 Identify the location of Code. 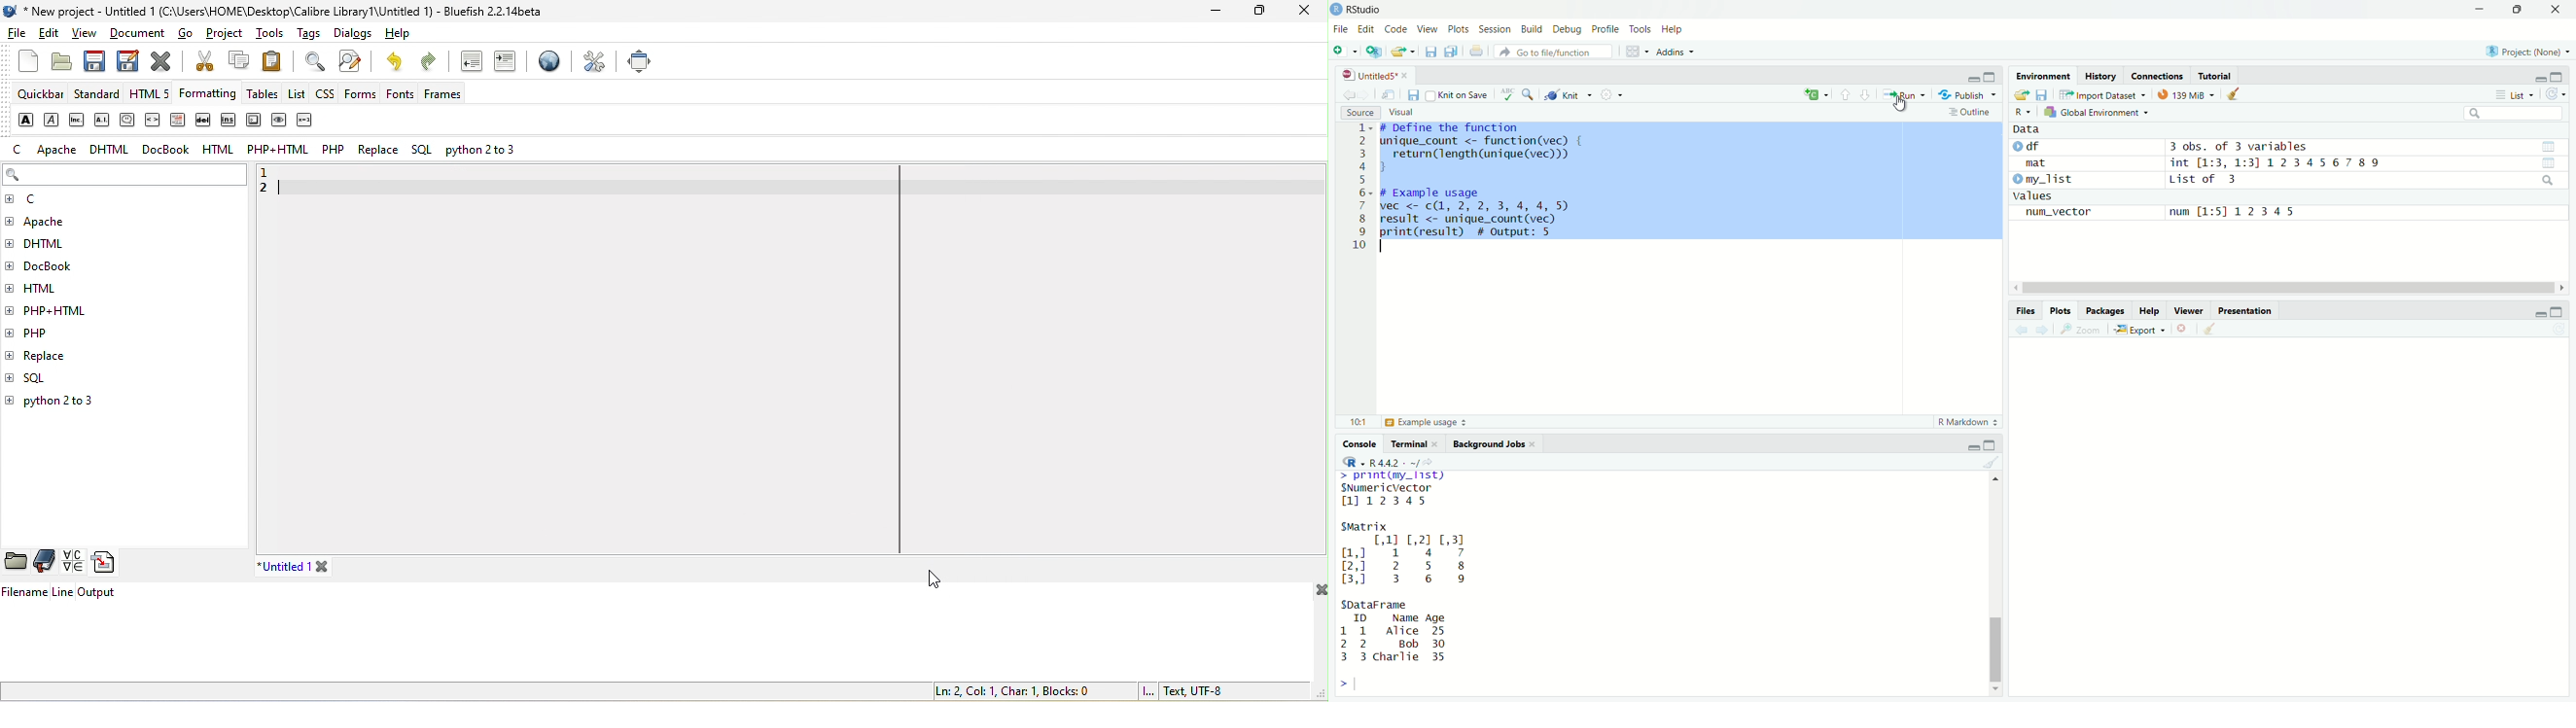
(1397, 30).